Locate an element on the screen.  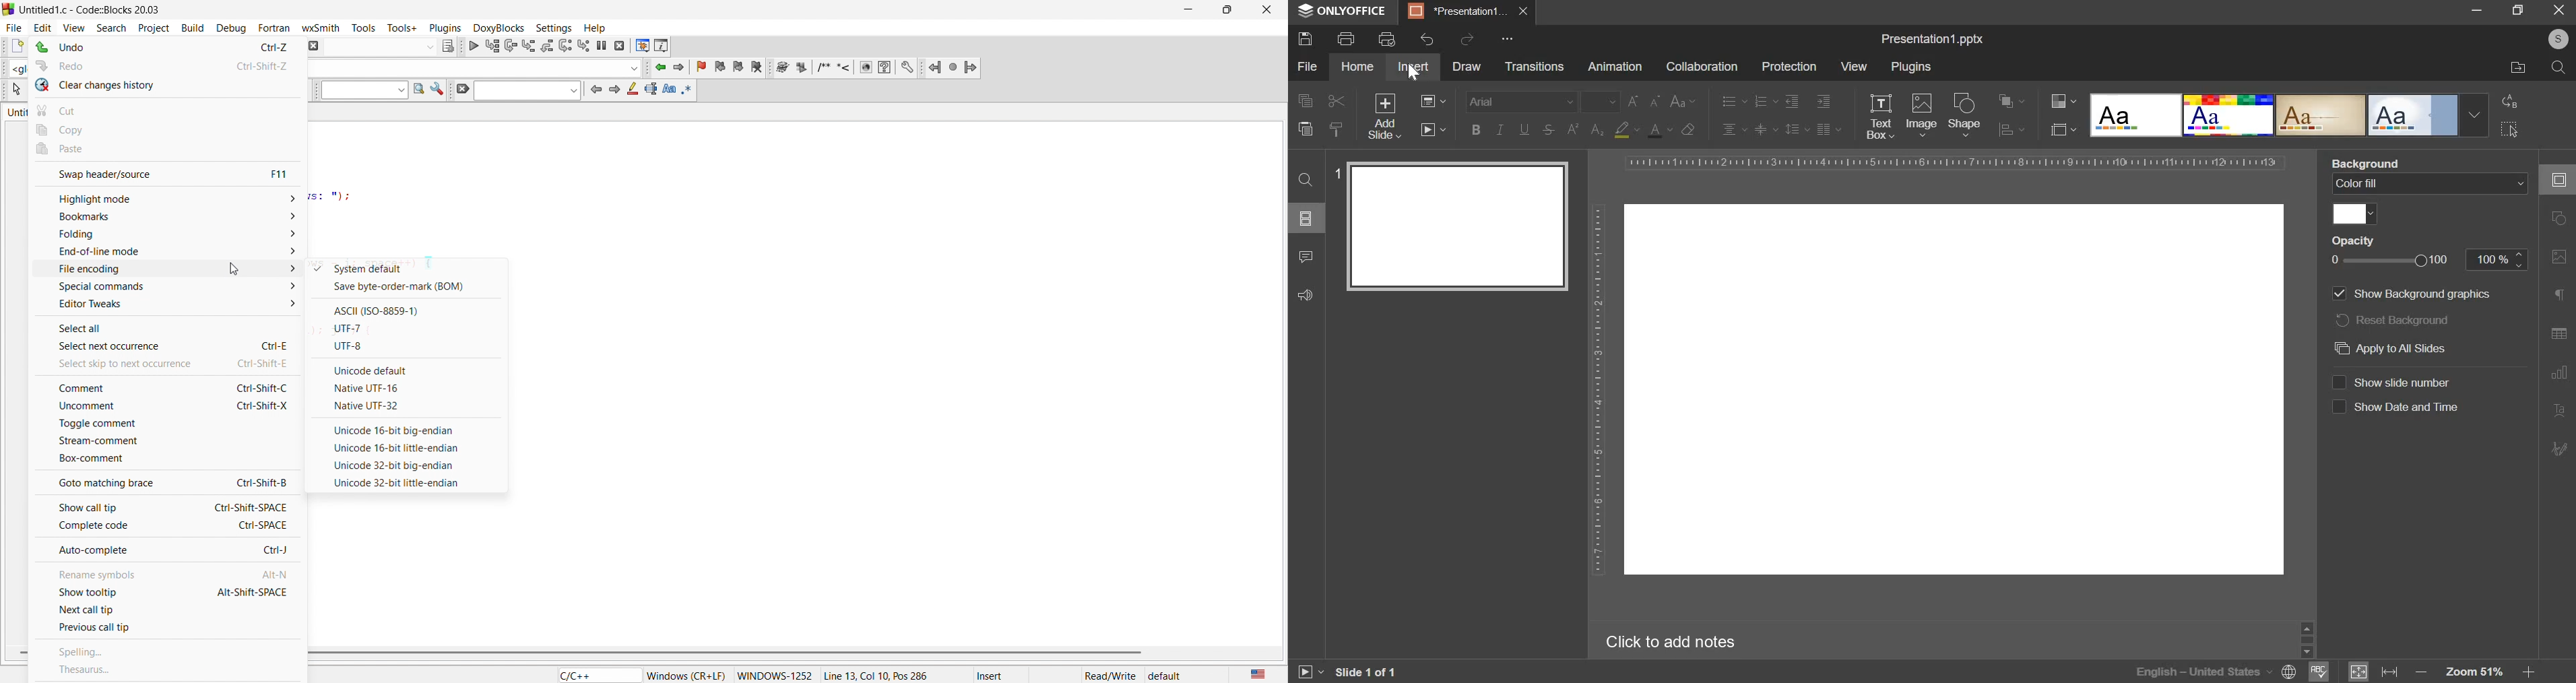
slide size is located at coordinates (2064, 130).